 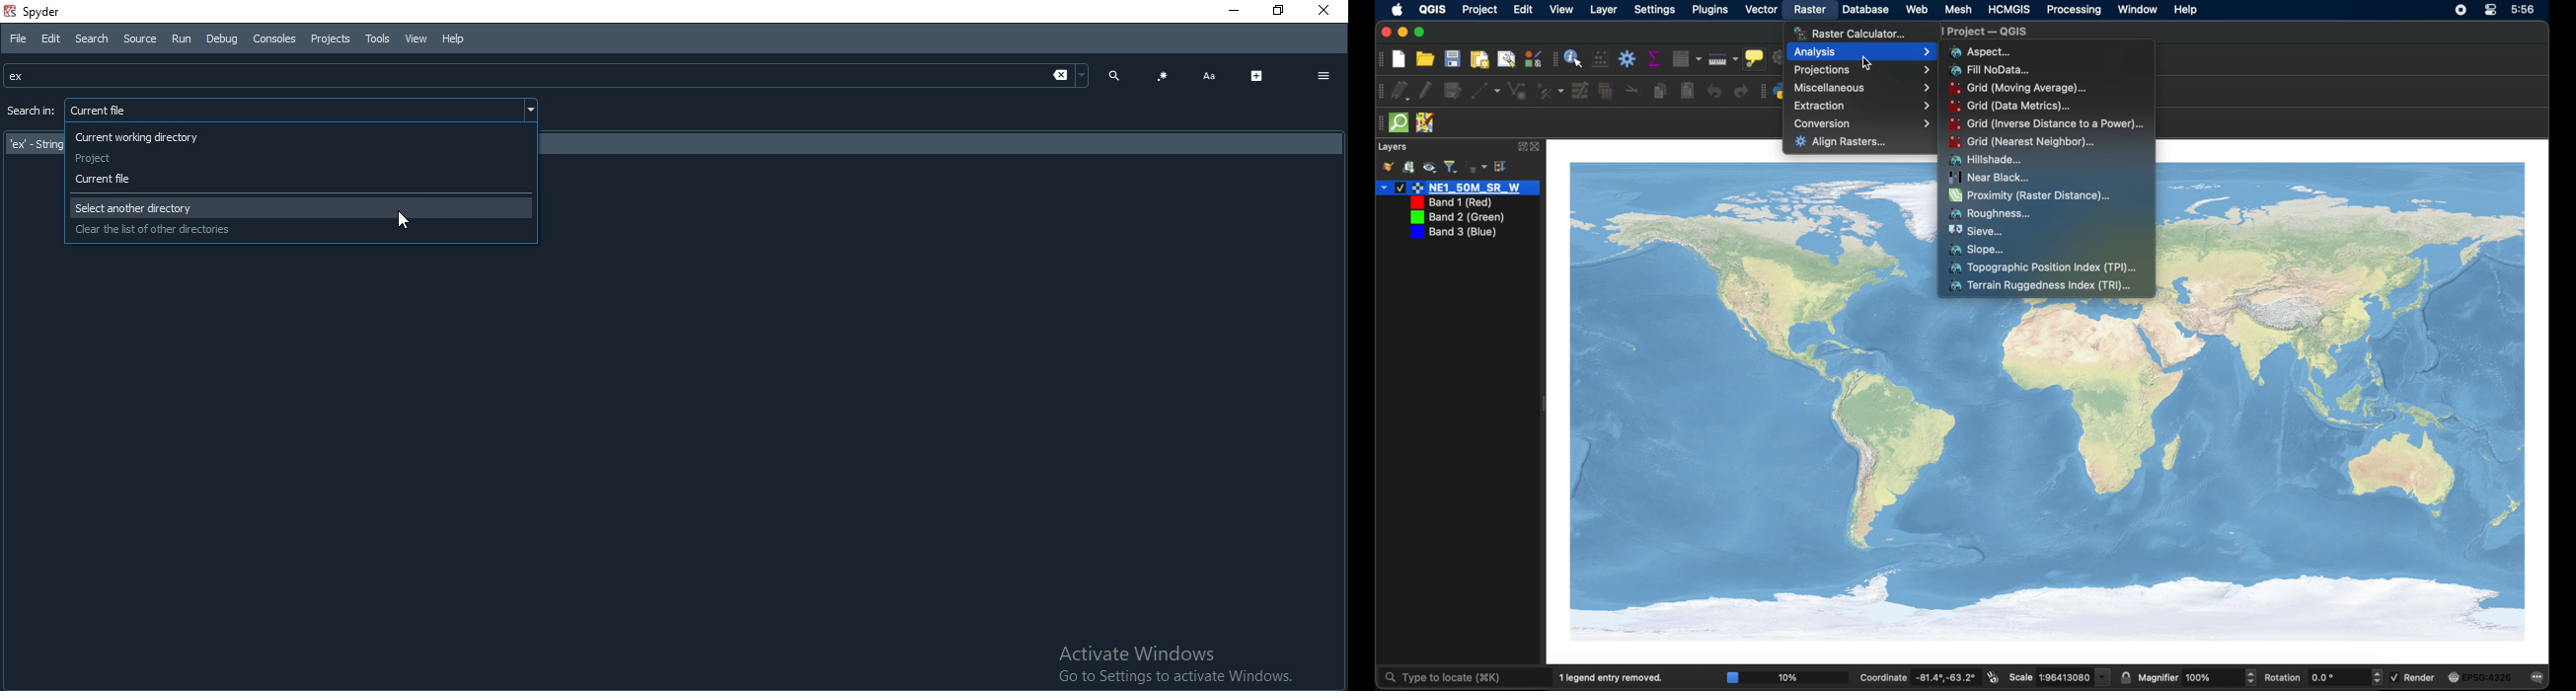 I want to click on undo, so click(x=1714, y=91).